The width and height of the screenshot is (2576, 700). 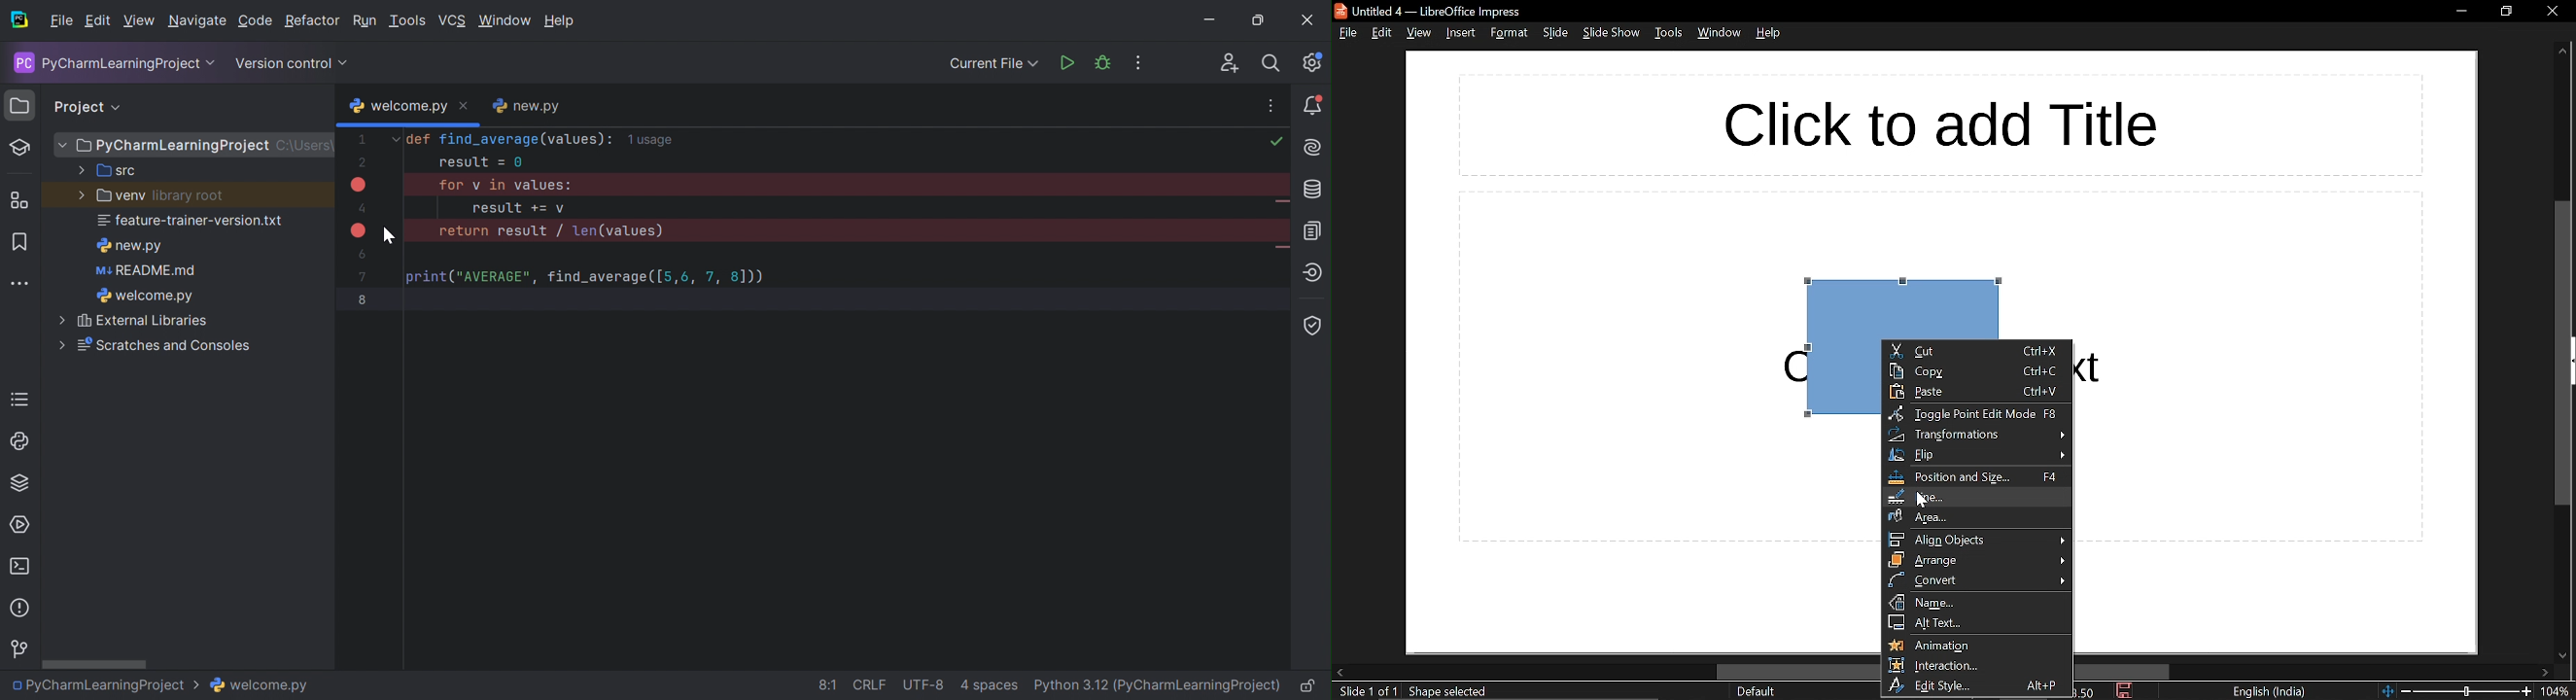 What do you see at coordinates (1315, 273) in the screenshot?
I see `Endpoints` at bounding box center [1315, 273].